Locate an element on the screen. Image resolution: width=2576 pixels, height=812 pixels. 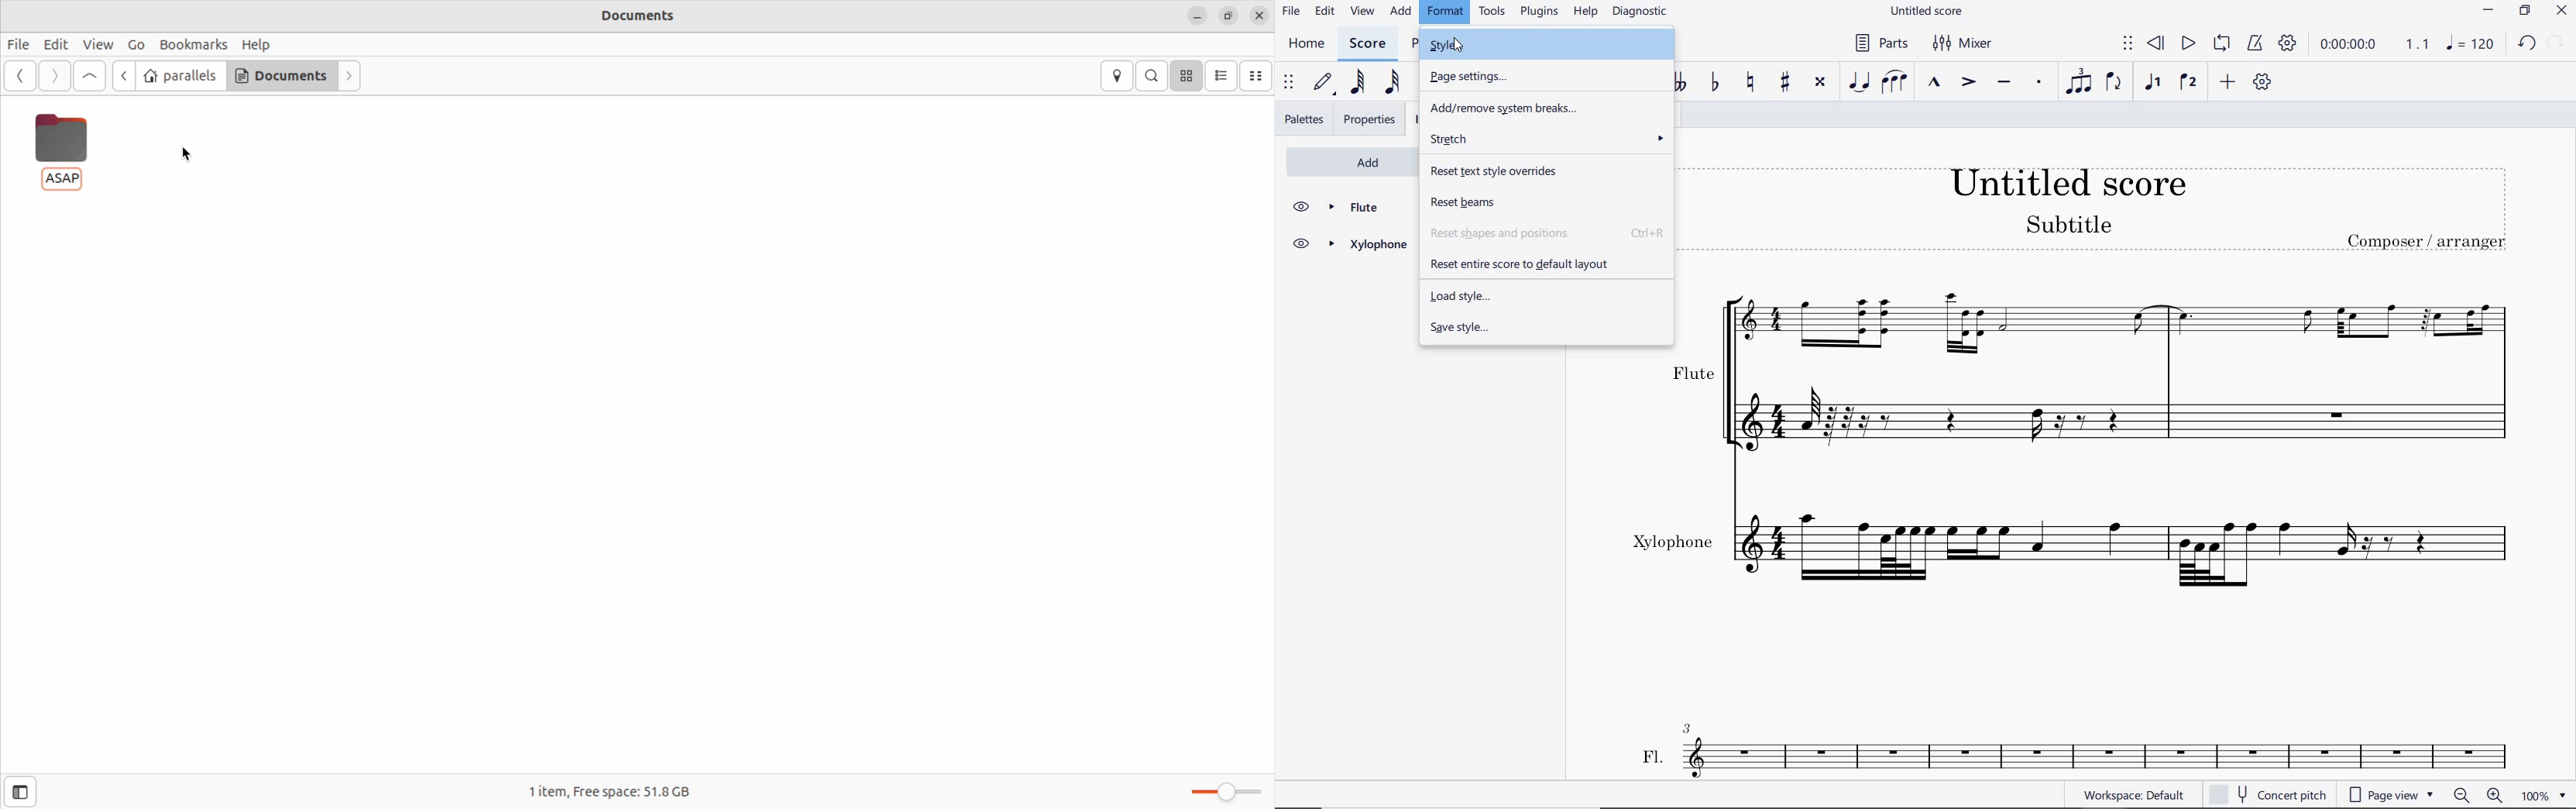
TOGGLE FLAT is located at coordinates (1714, 82).